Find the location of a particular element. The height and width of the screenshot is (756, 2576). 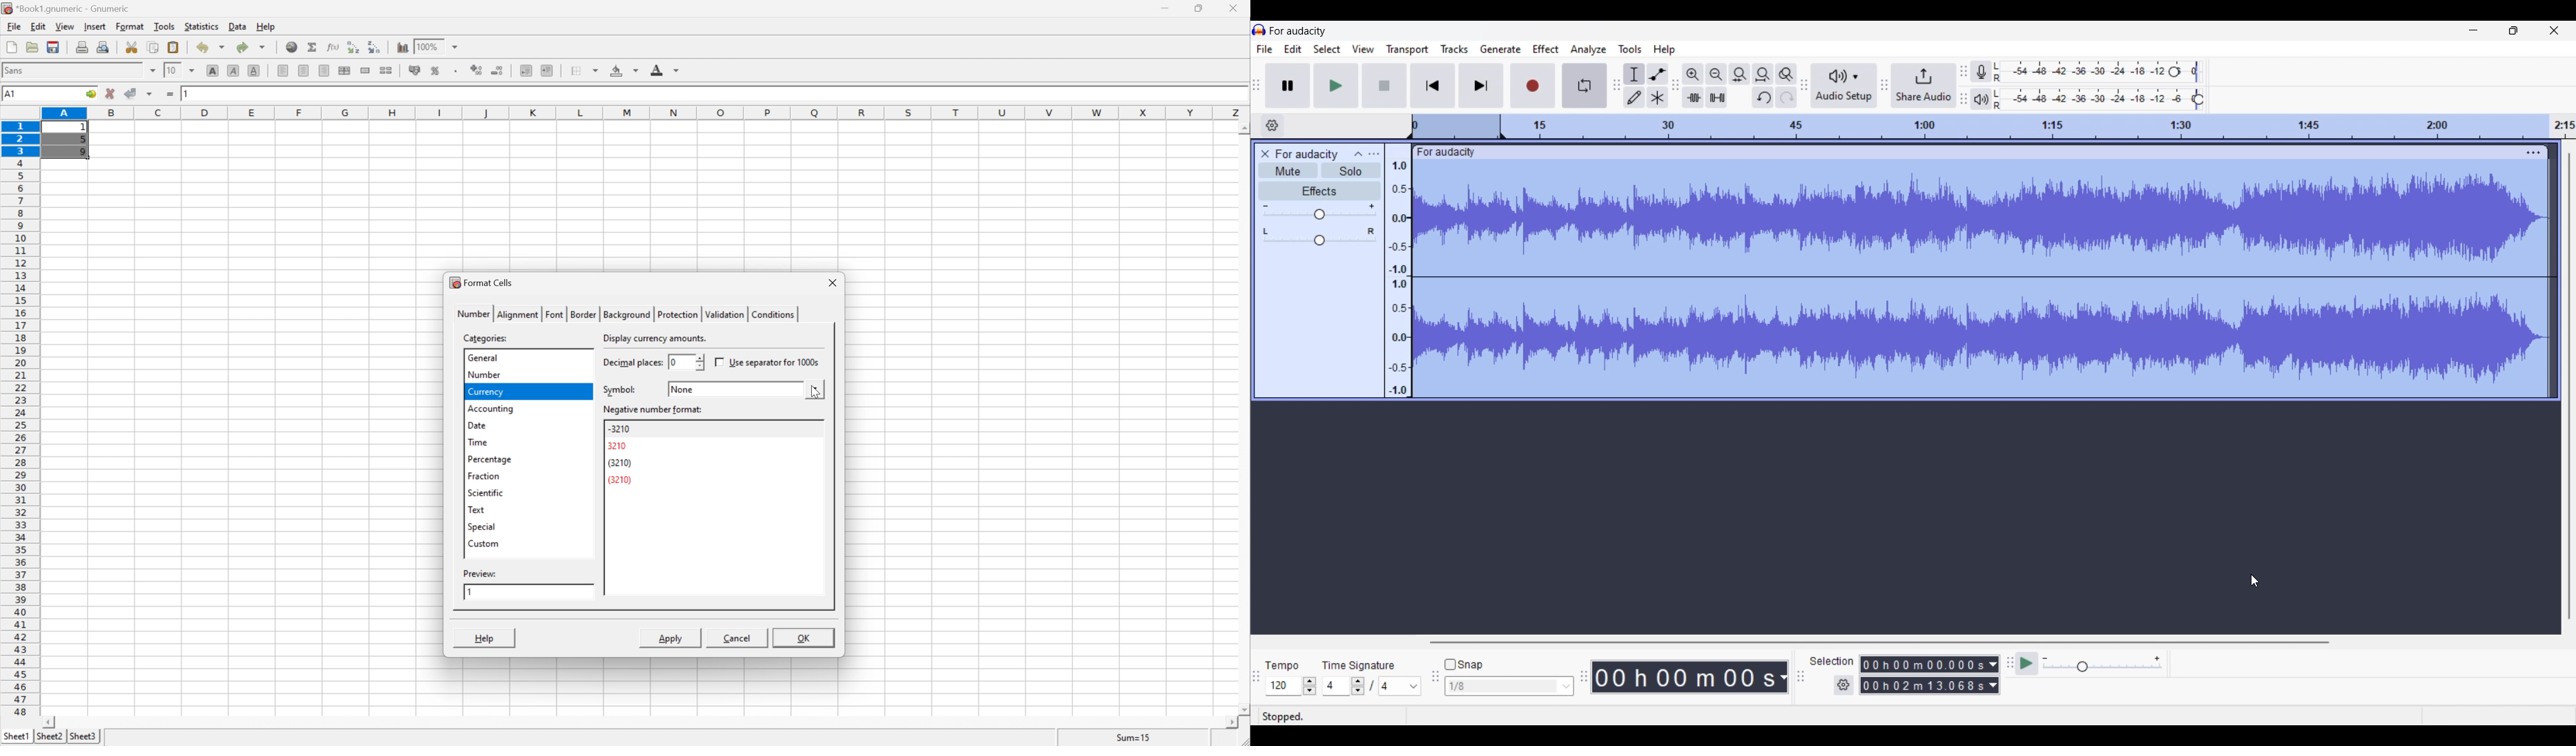

scientific is located at coordinates (486, 493).